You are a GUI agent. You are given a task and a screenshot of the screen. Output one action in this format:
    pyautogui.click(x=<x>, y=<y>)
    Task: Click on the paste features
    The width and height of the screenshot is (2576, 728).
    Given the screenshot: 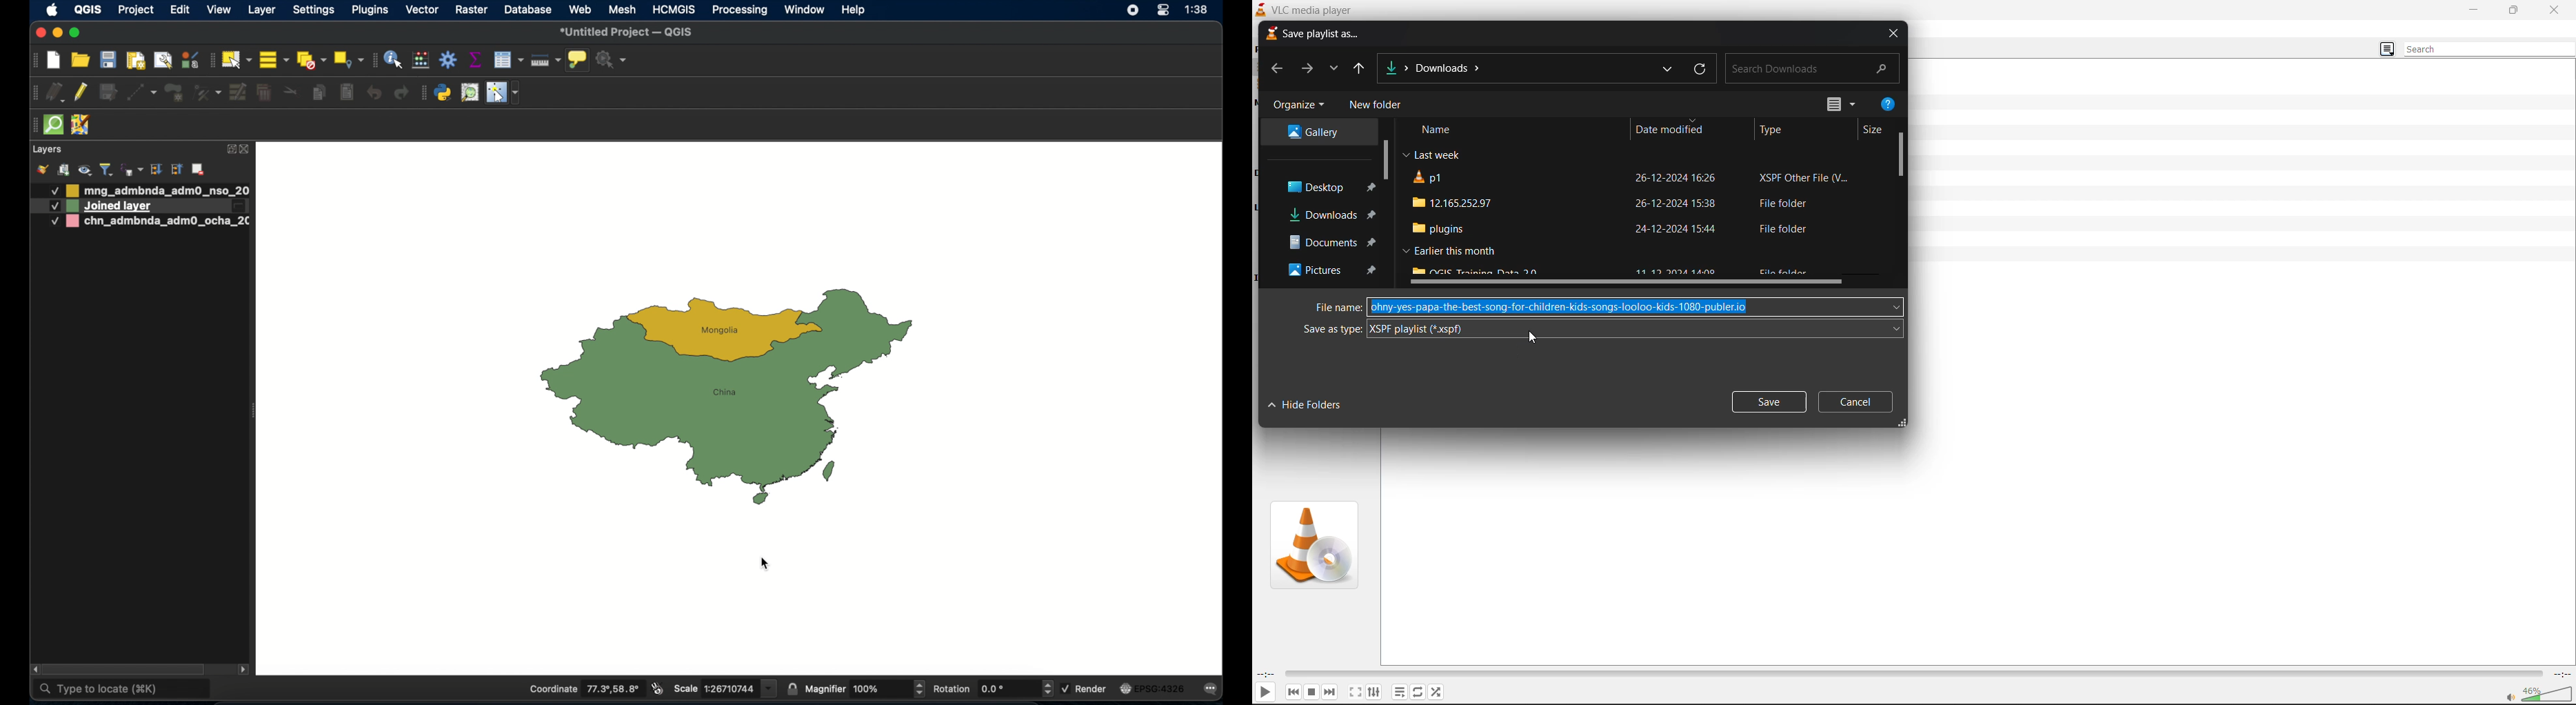 What is the action you would take?
    pyautogui.click(x=348, y=93)
    